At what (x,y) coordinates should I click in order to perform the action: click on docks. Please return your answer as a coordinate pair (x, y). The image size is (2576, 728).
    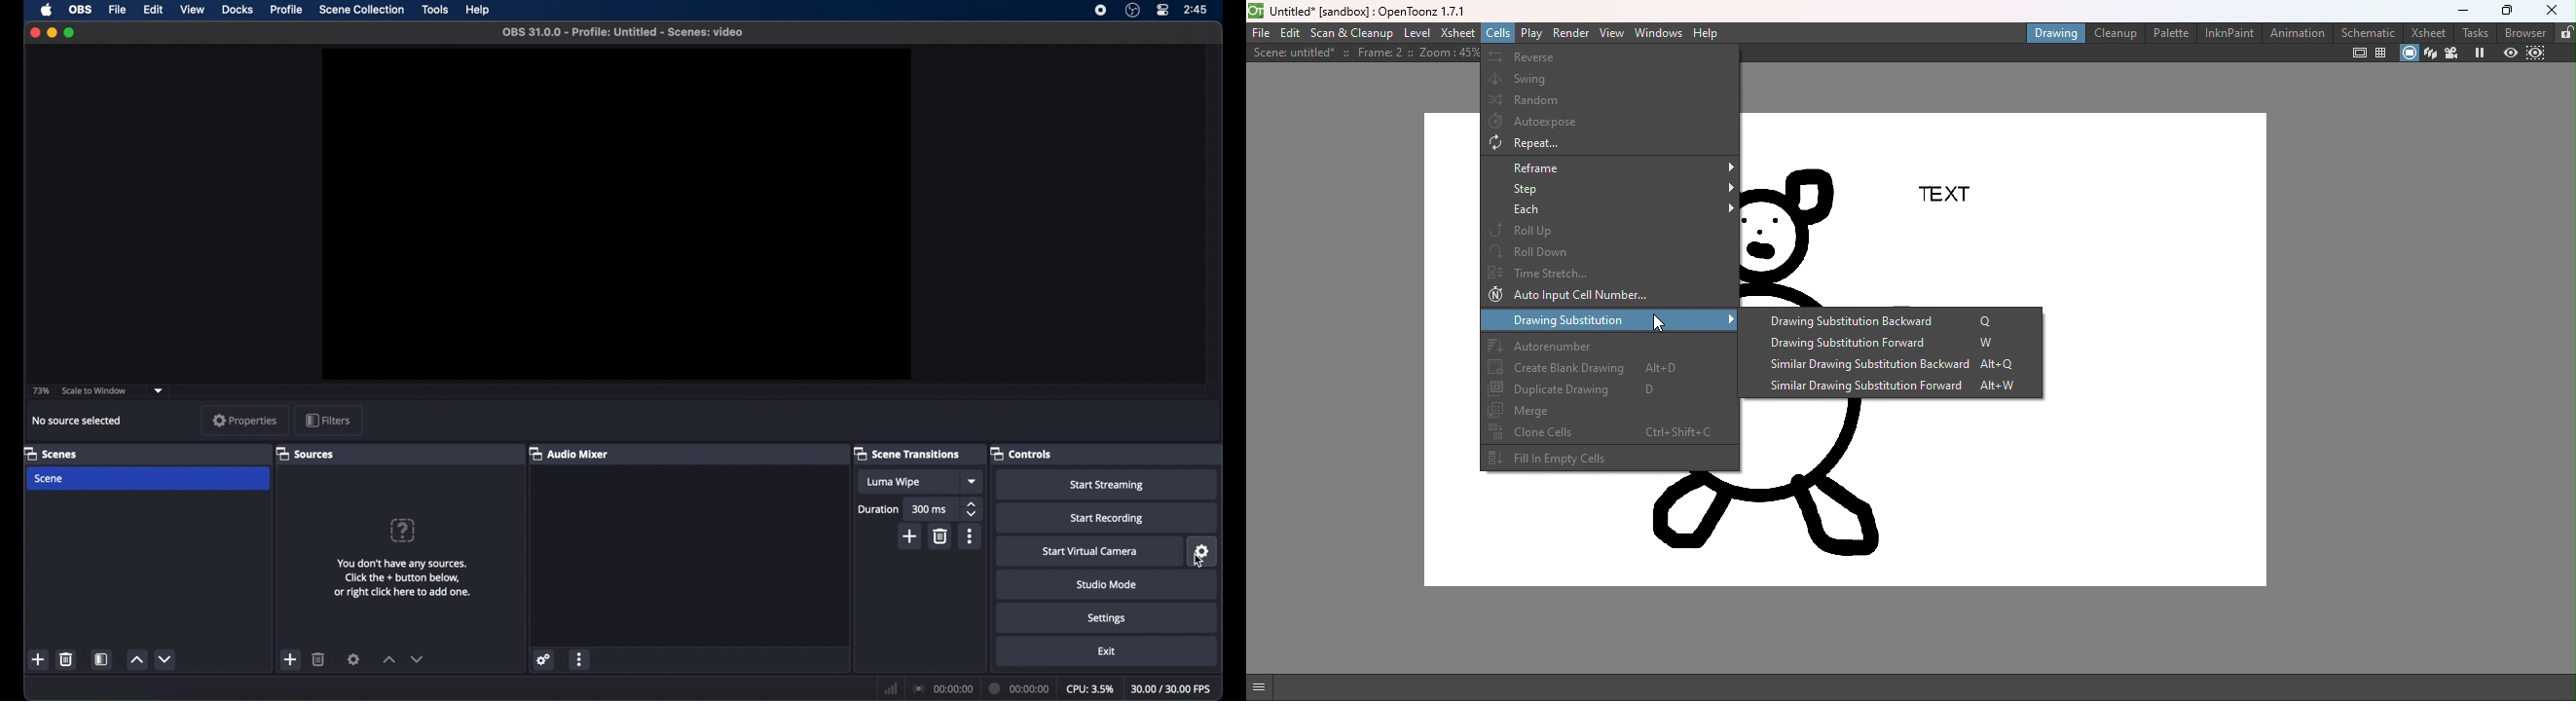
    Looking at the image, I should click on (238, 10).